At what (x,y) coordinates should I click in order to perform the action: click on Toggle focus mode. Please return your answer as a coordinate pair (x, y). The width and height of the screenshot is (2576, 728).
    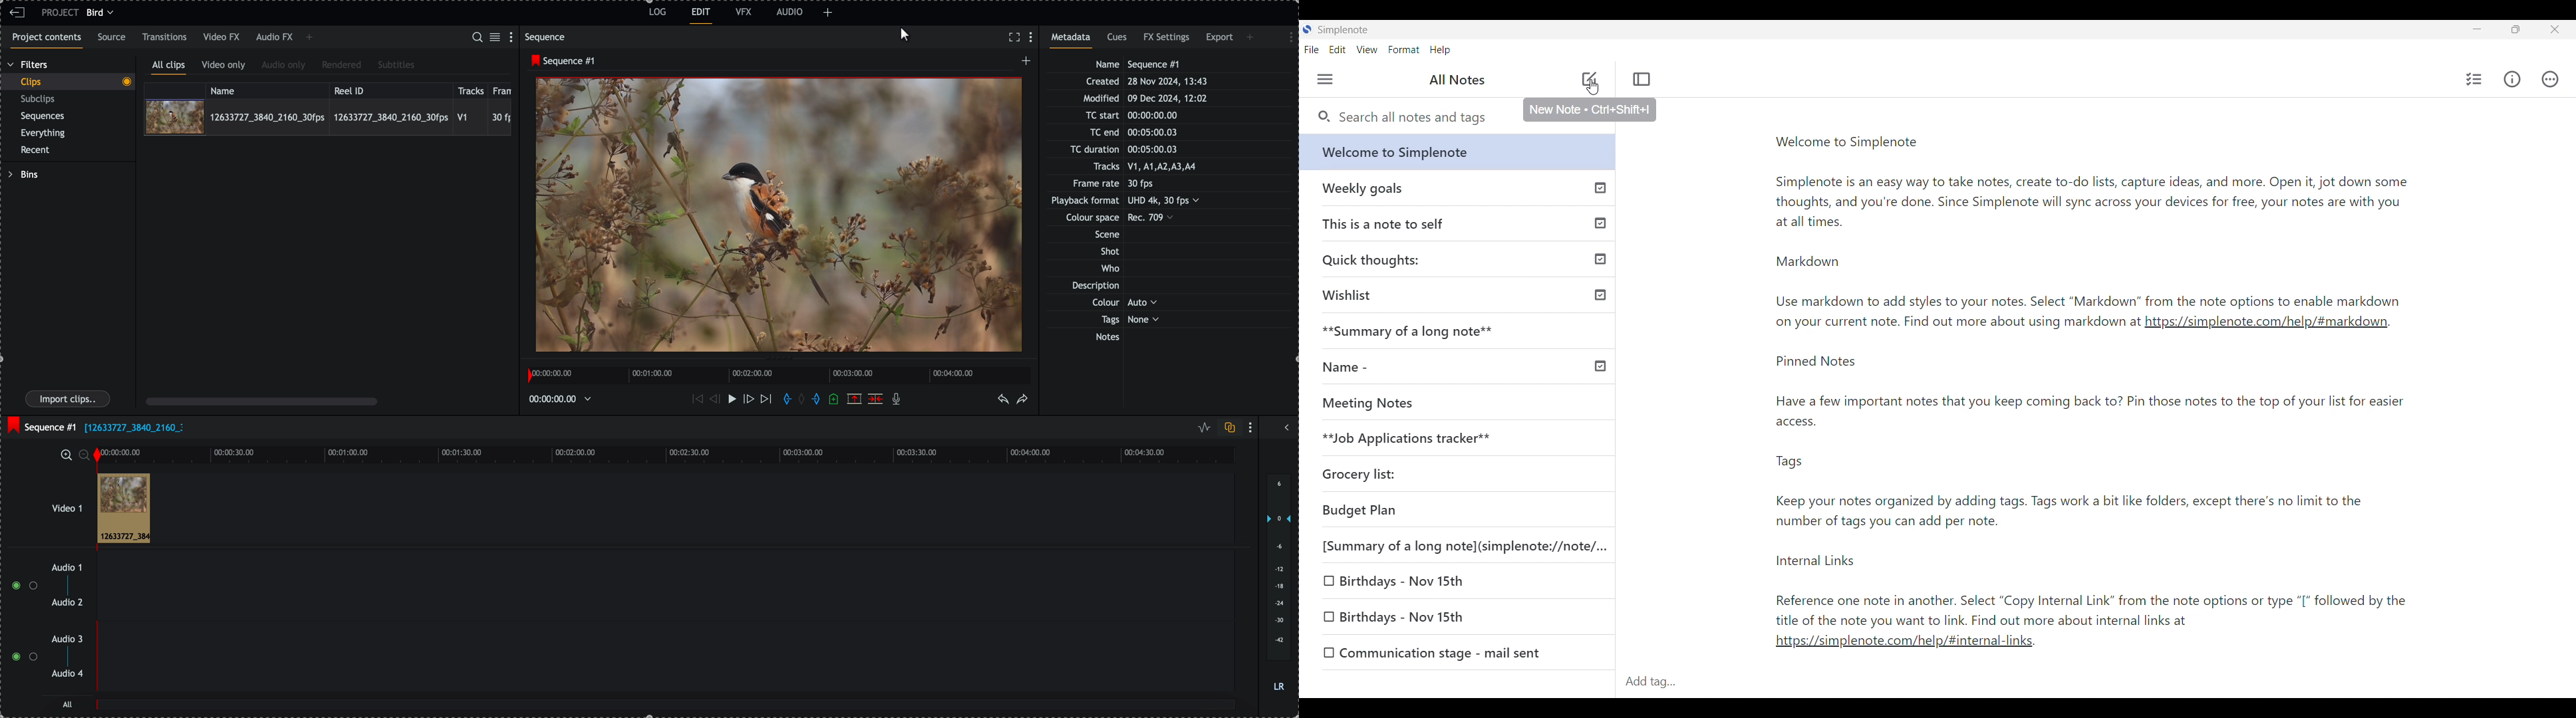
    Looking at the image, I should click on (1642, 80).